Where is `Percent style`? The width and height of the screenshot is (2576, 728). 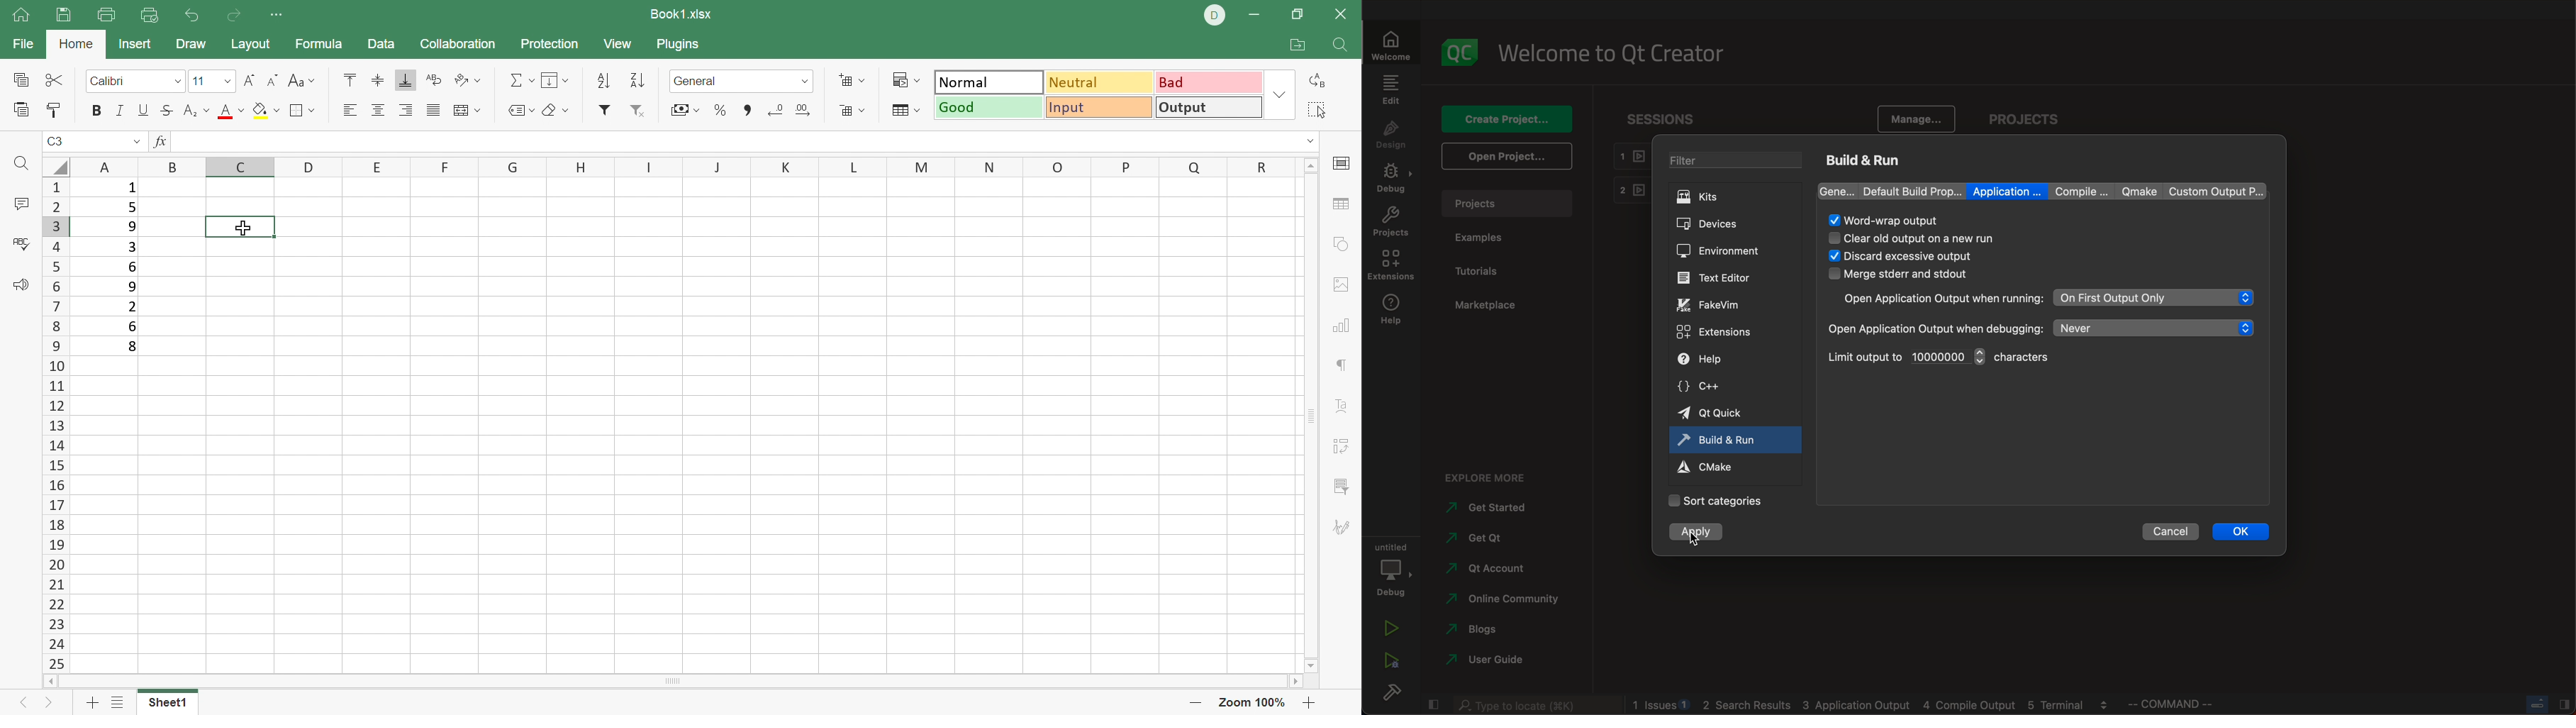 Percent style is located at coordinates (719, 110).